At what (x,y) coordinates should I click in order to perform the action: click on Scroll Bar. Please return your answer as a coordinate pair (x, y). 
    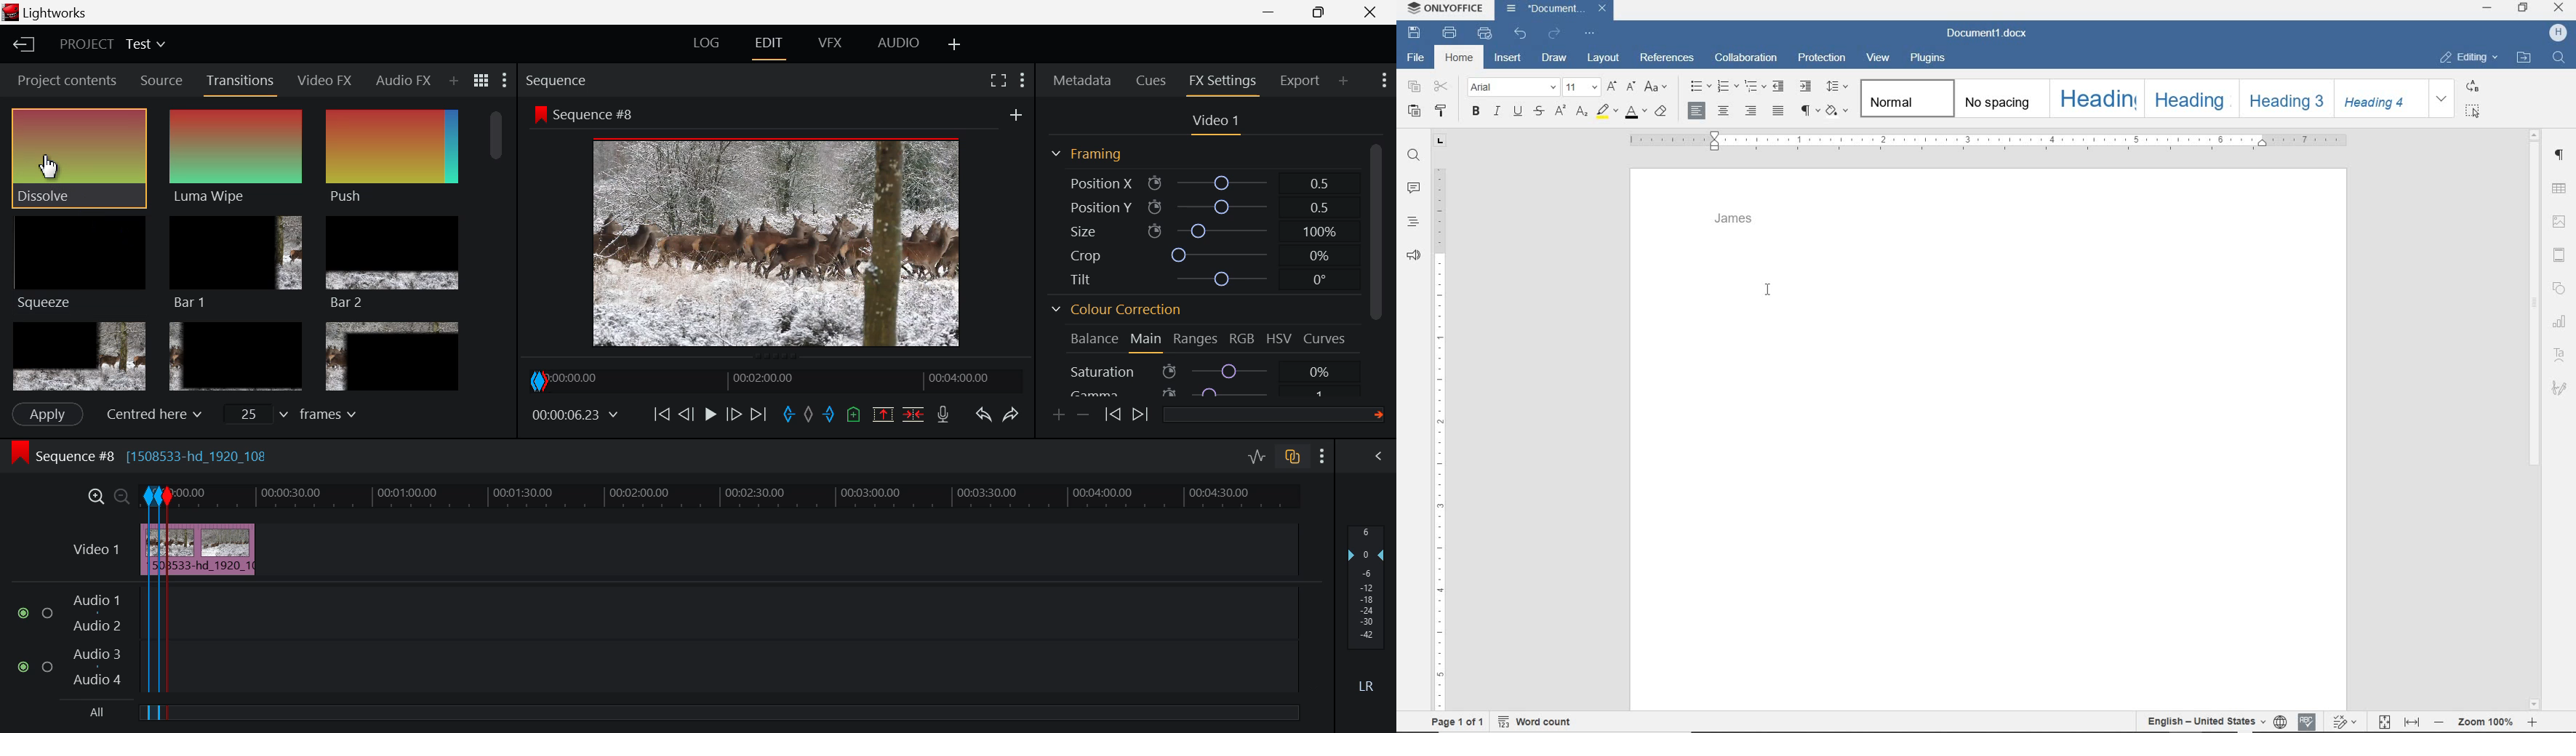
    Looking at the image, I should click on (1382, 263).